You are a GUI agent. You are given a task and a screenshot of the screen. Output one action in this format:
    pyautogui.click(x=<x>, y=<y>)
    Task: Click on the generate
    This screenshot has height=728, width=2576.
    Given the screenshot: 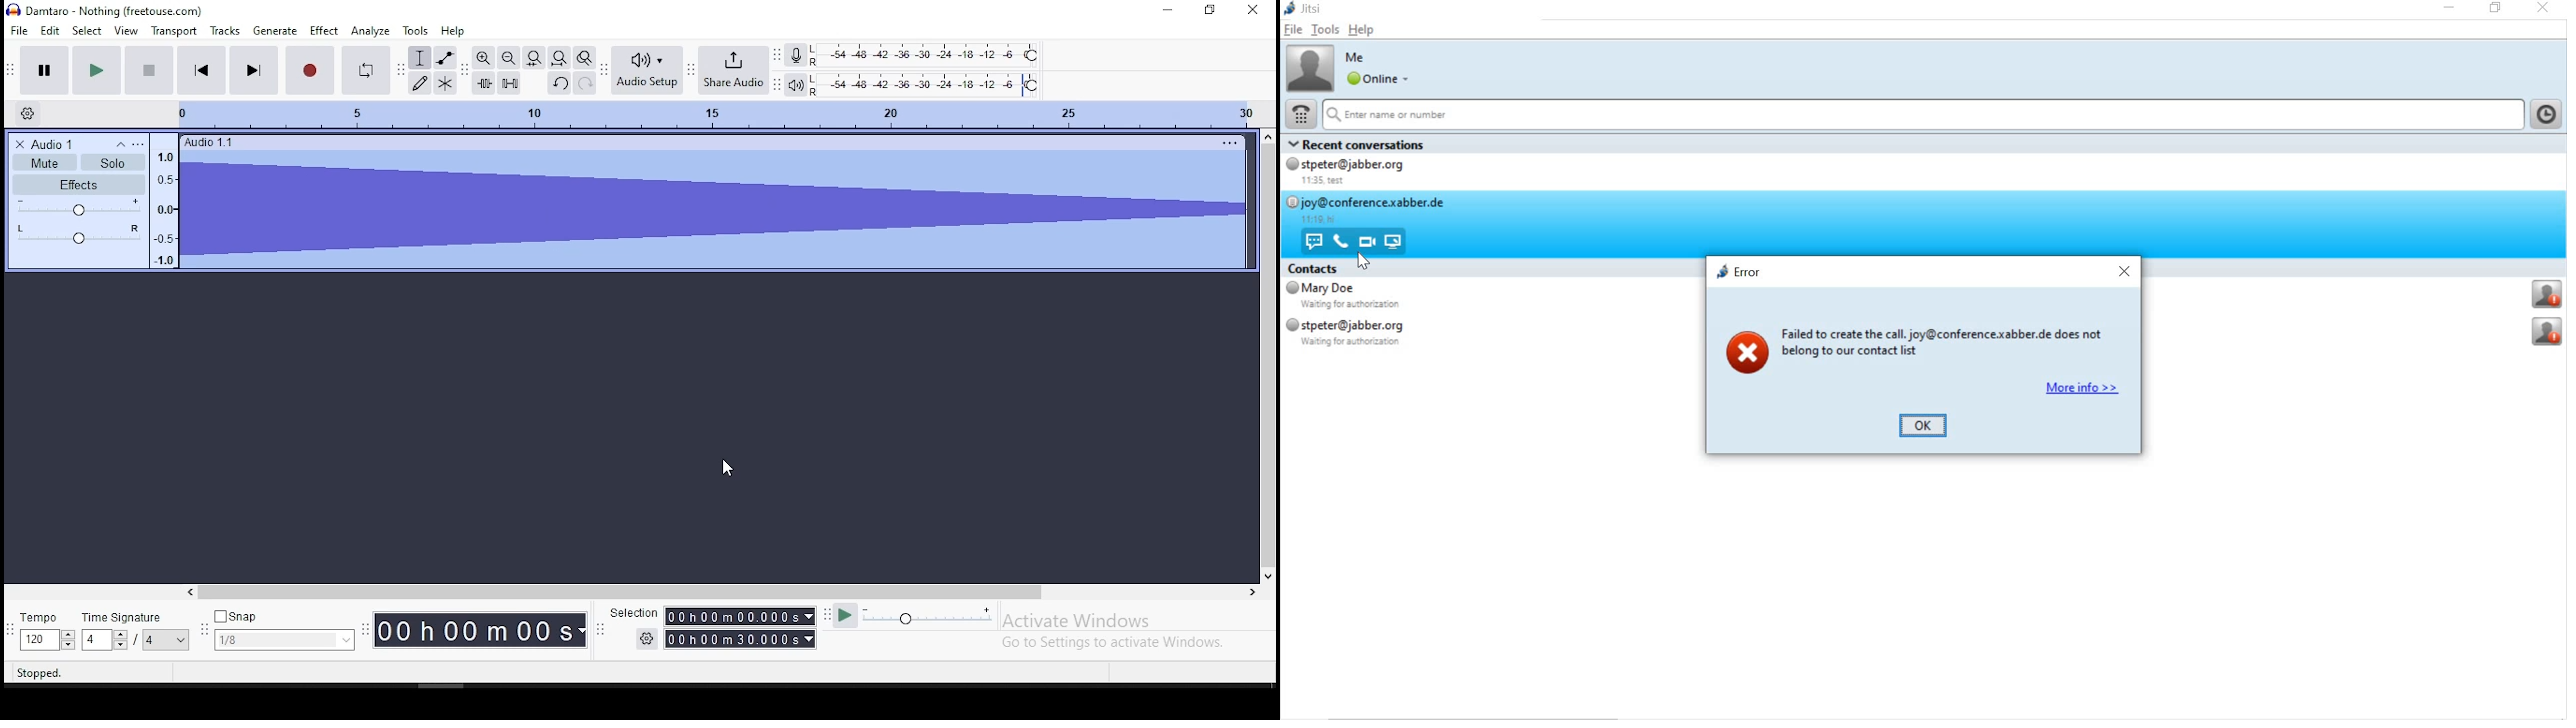 What is the action you would take?
    pyautogui.click(x=273, y=31)
    